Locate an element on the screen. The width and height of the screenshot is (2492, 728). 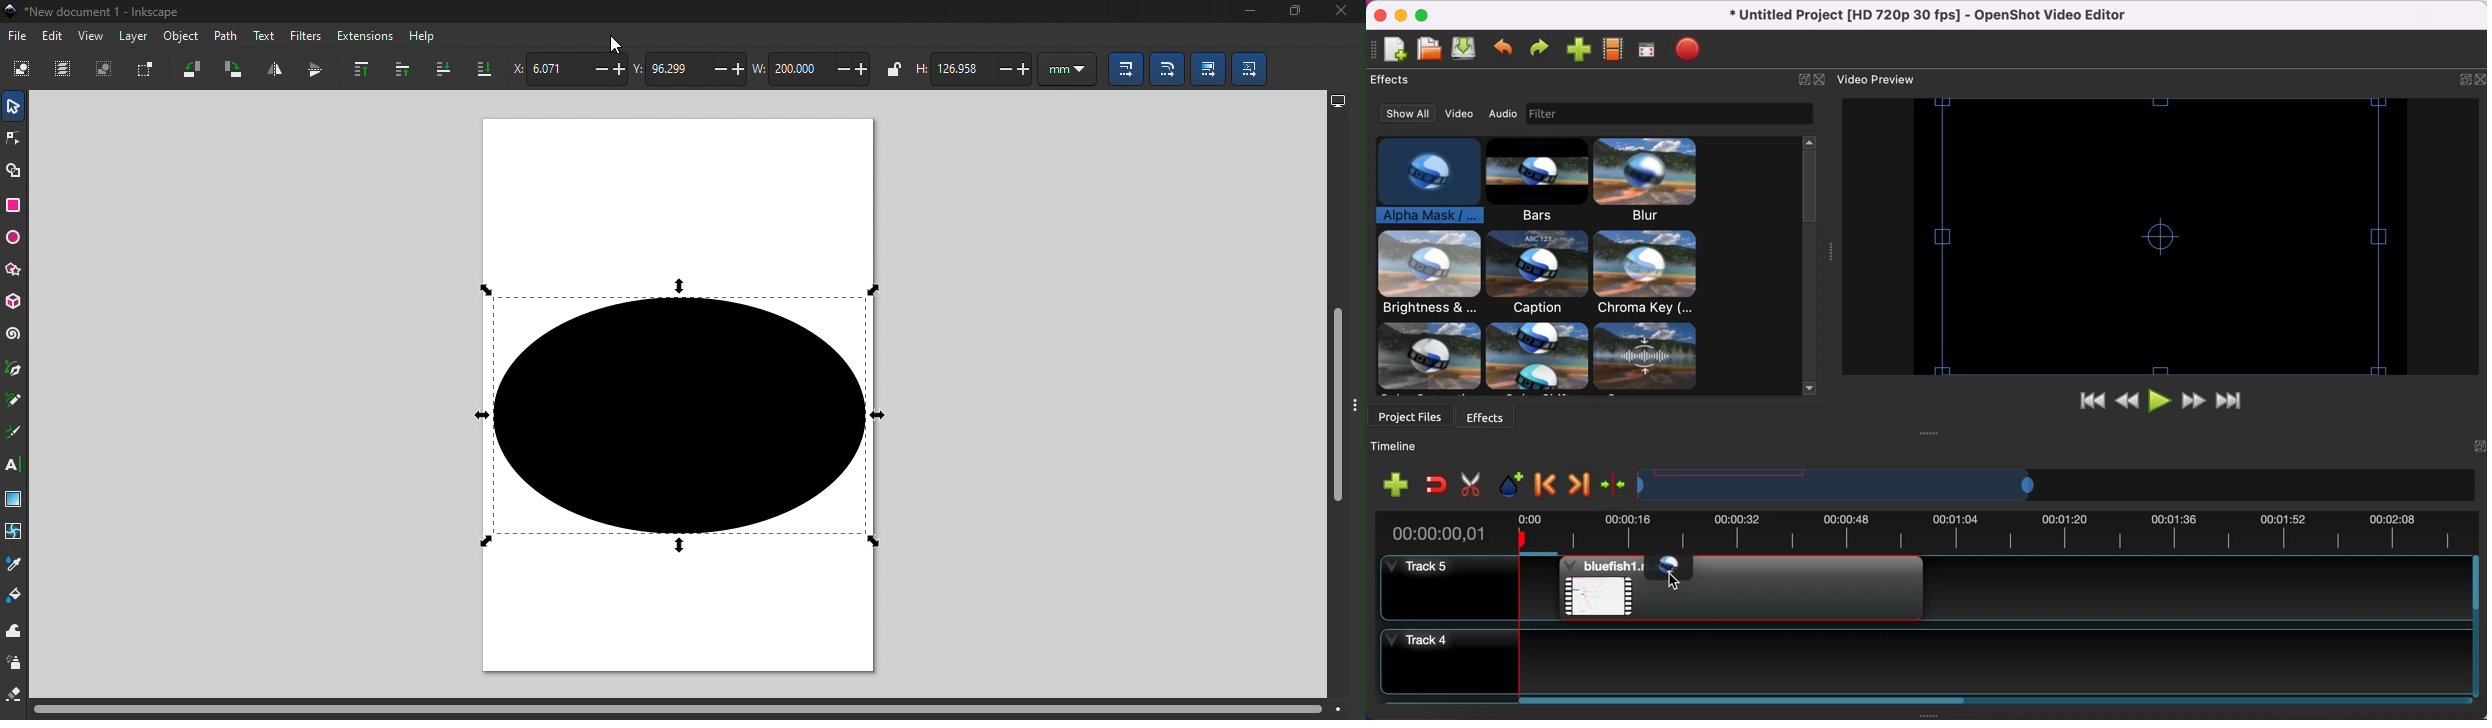
expand/hide is located at coordinates (2465, 82).